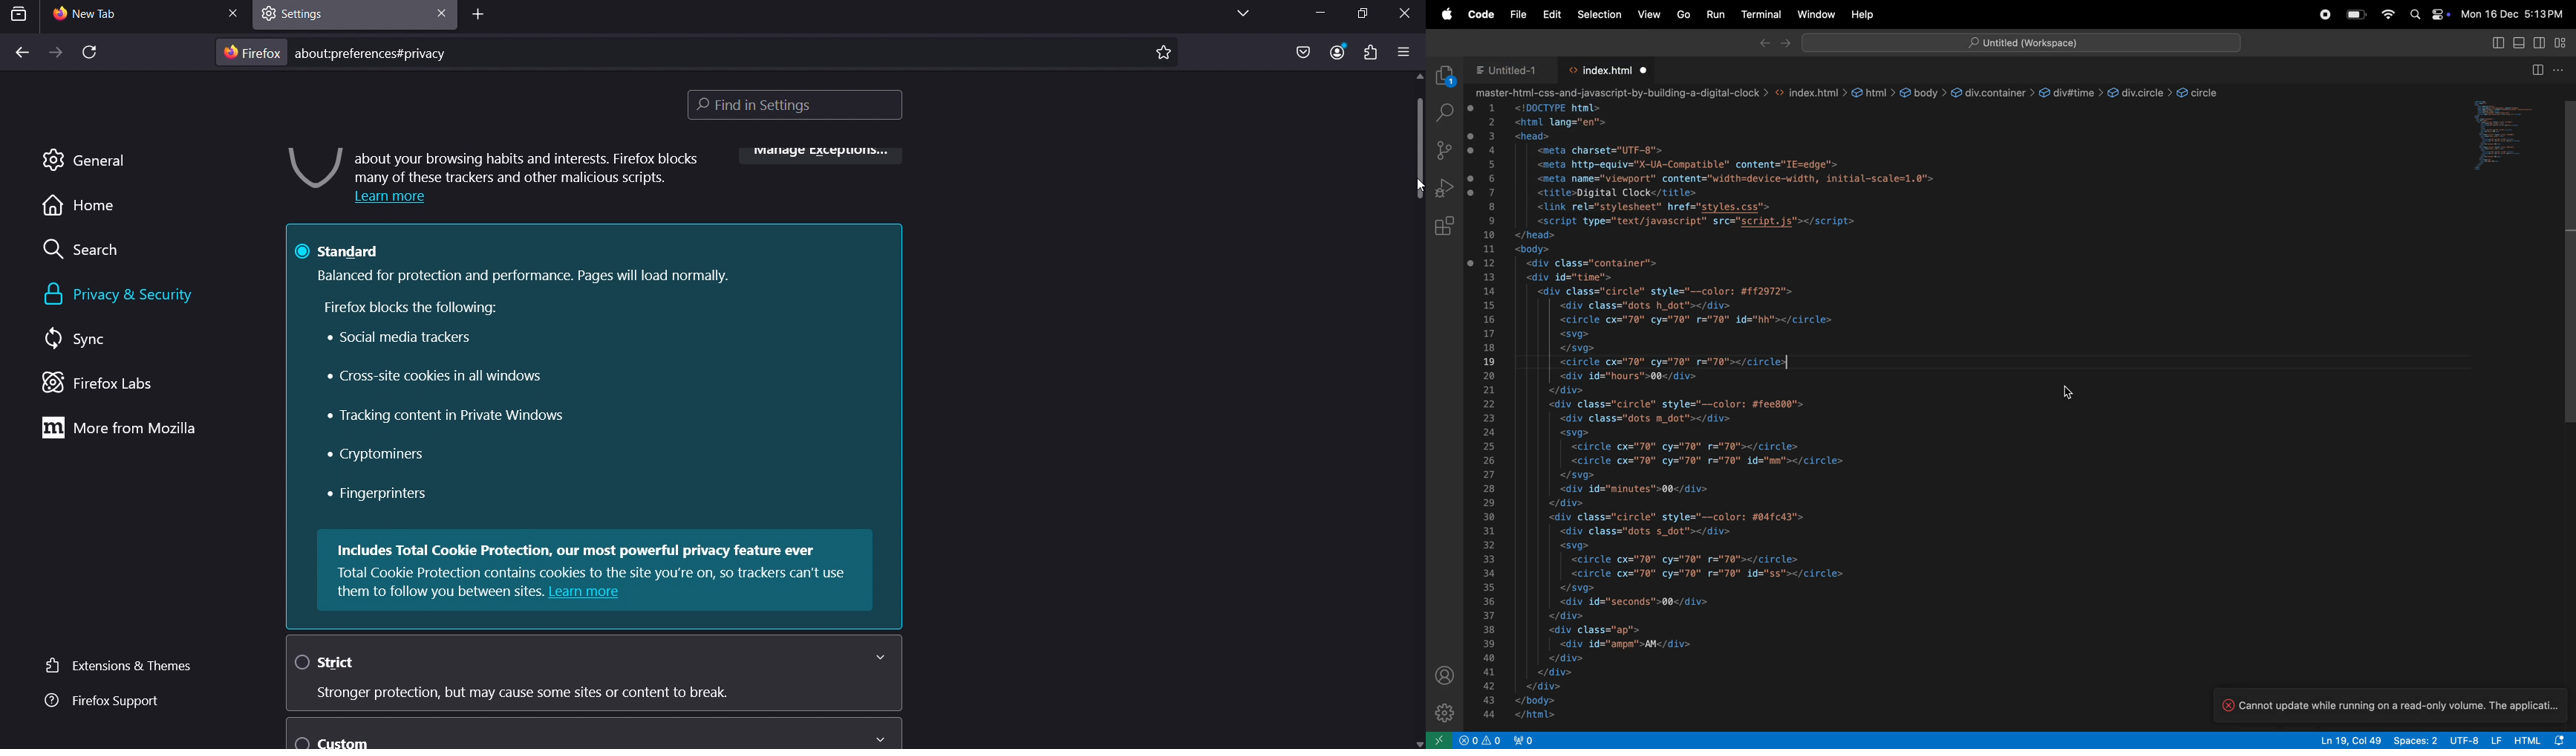  What do you see at coordinates (104, 15) in the screenshot?
I see `current tab` at bounding box center [104, 15].